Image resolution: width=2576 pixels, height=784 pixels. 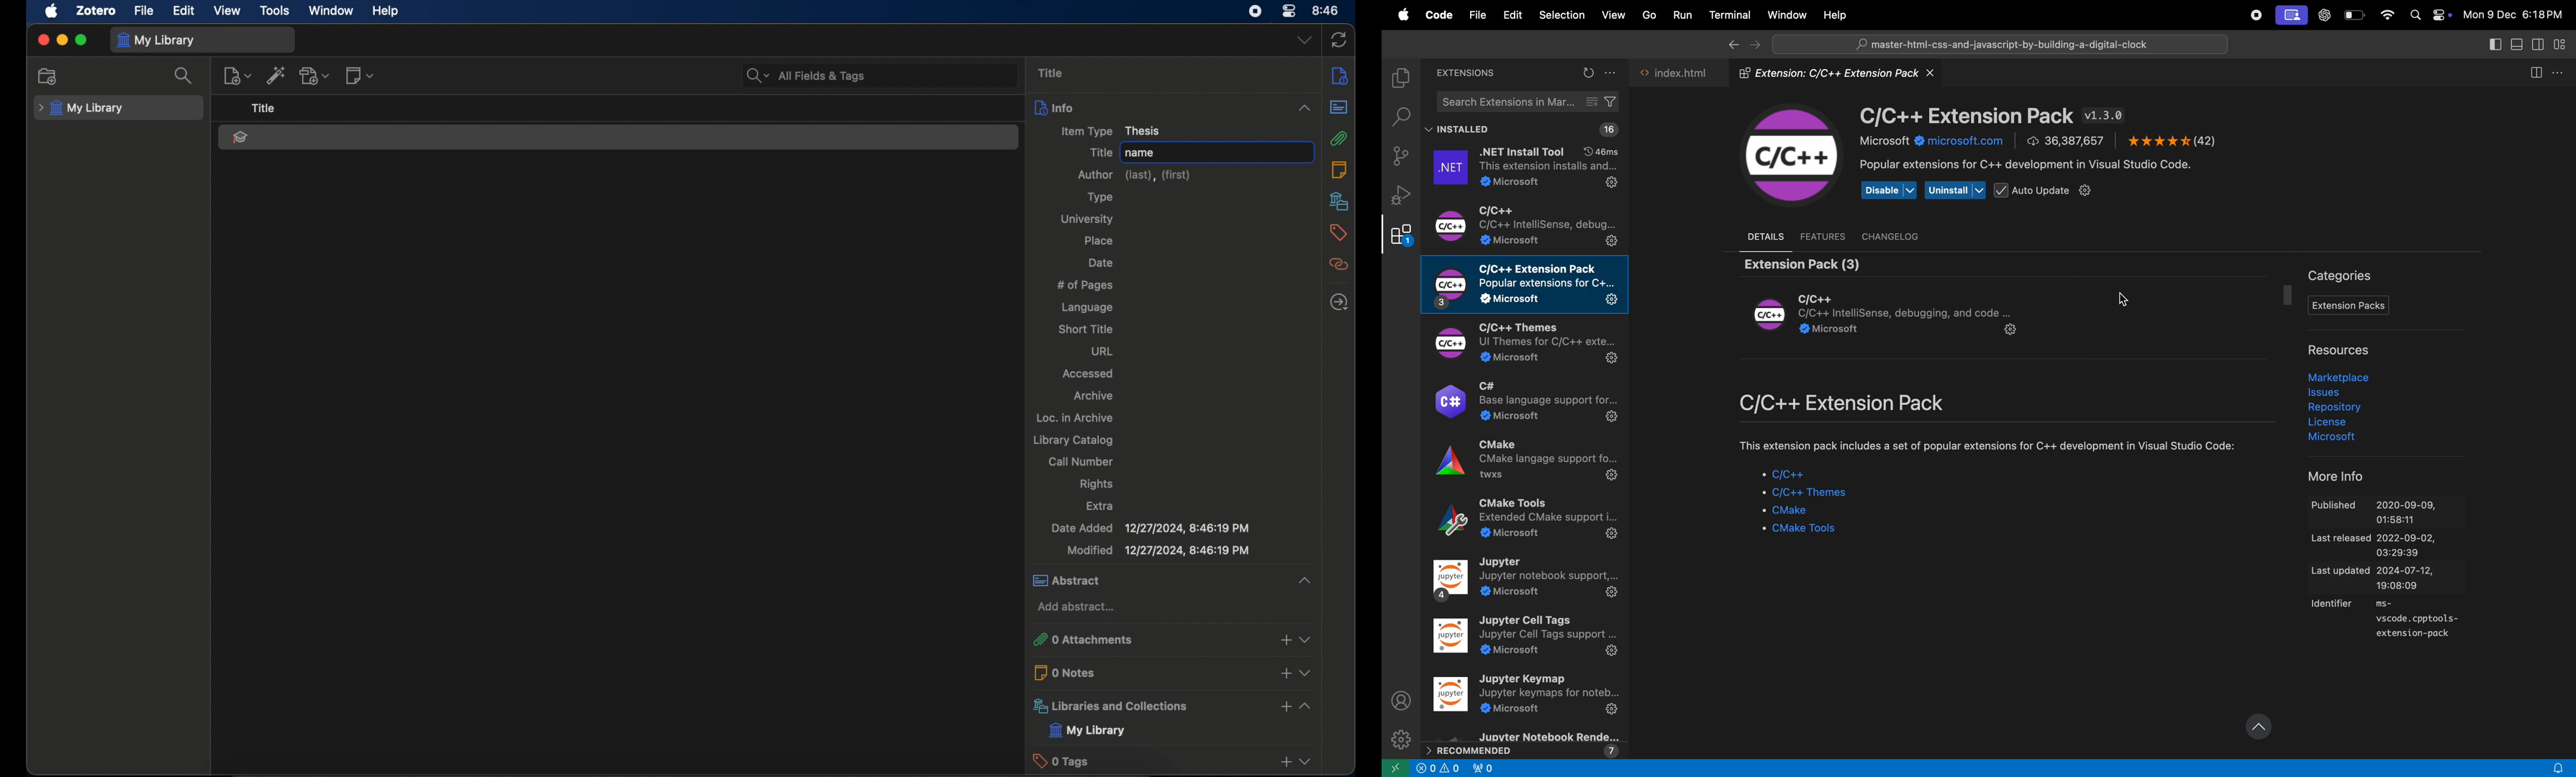 I want to click on Edit, so click(x=1510, y=15).